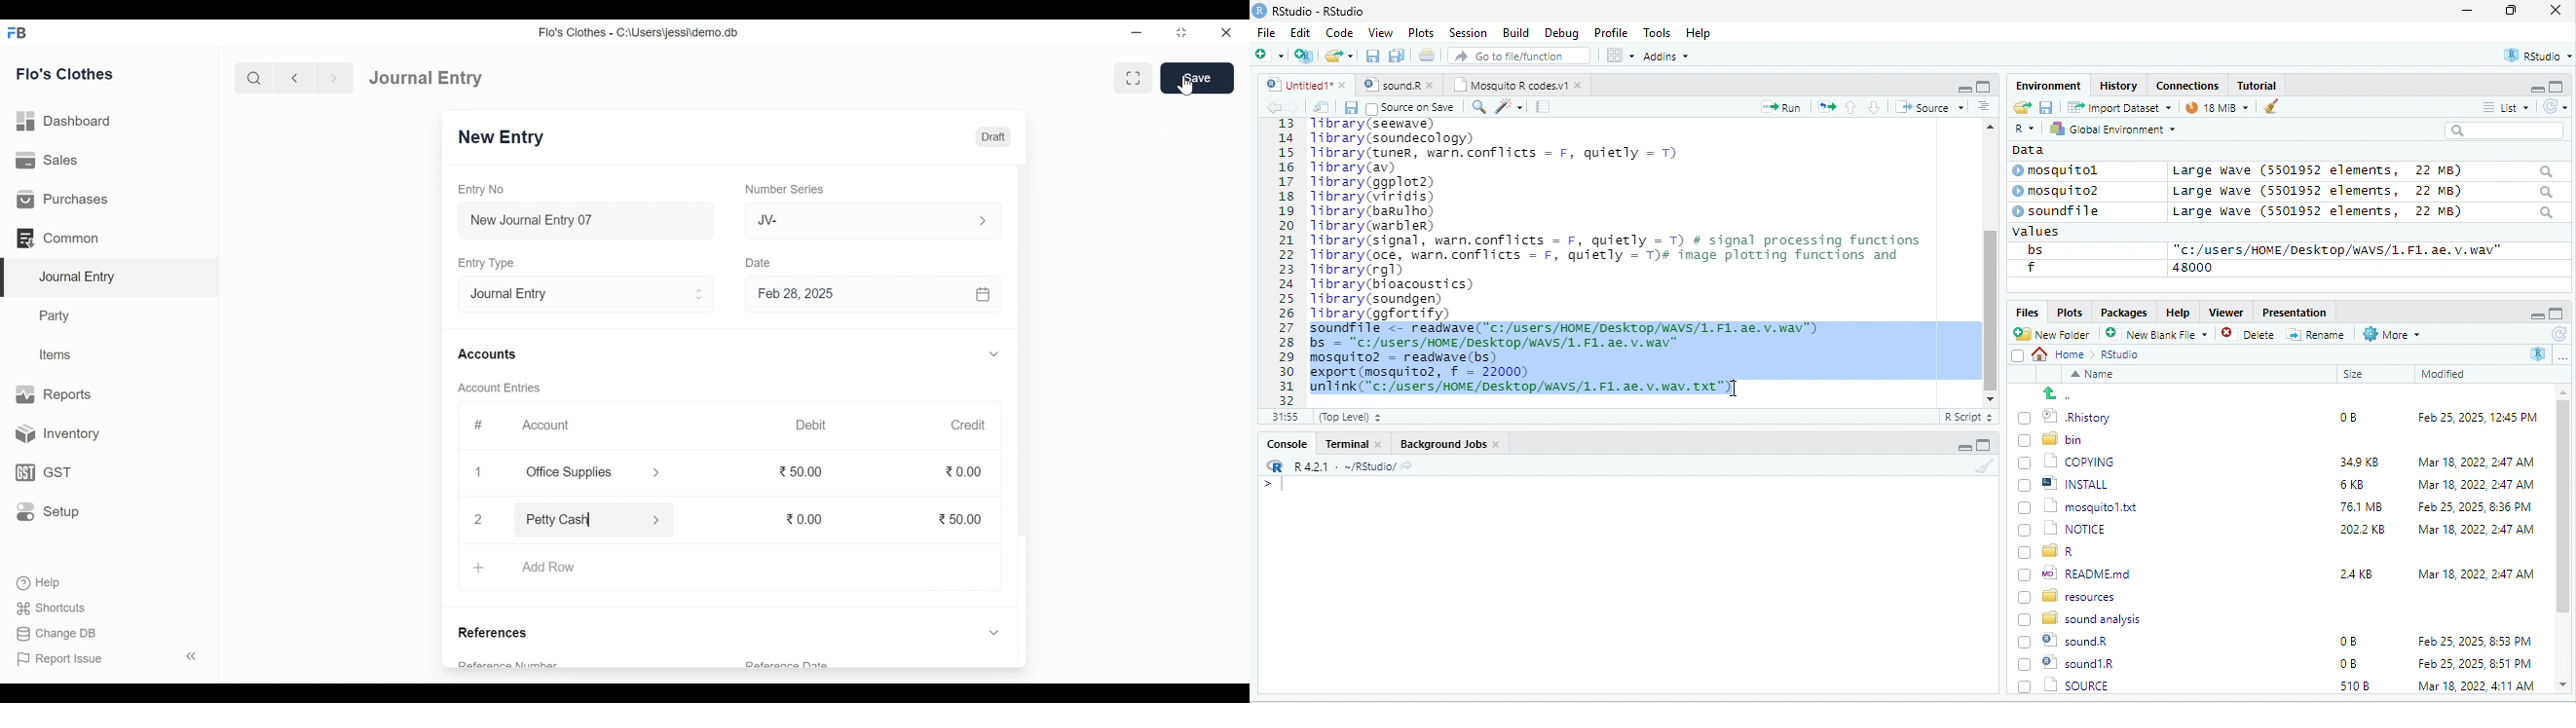 The height and width of the screenshot is (728, 2576). I want to click on References, so click(498, 634).